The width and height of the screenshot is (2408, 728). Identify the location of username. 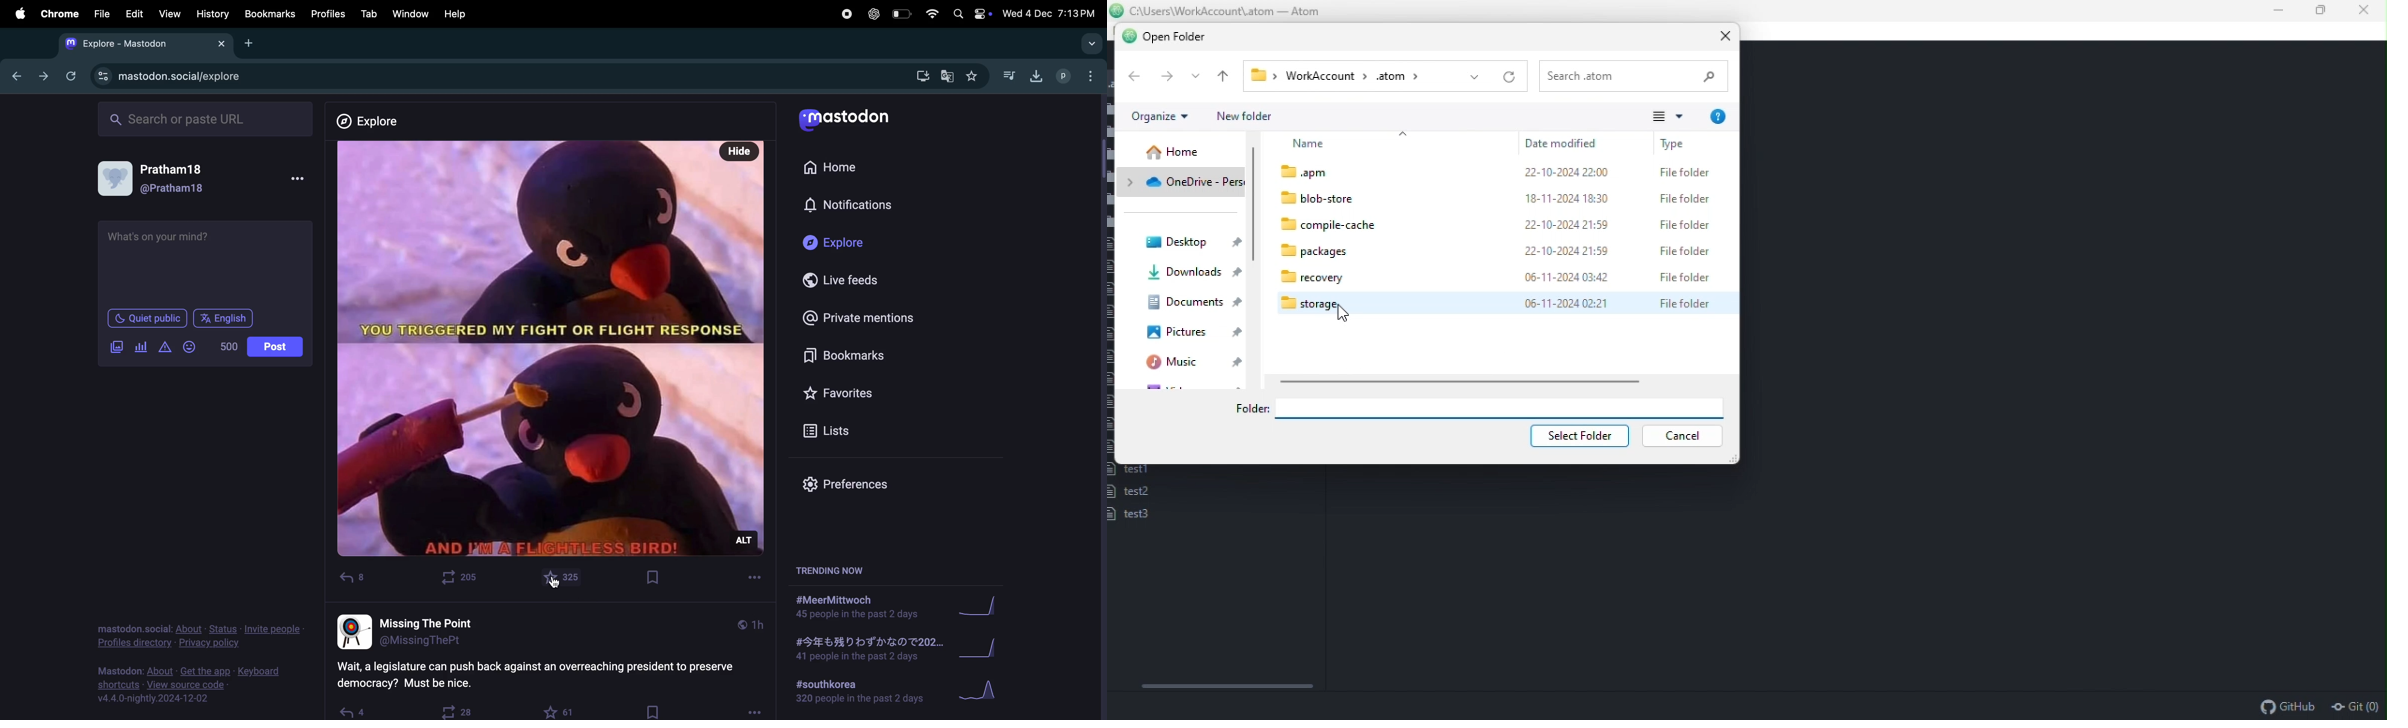
(550, 630).